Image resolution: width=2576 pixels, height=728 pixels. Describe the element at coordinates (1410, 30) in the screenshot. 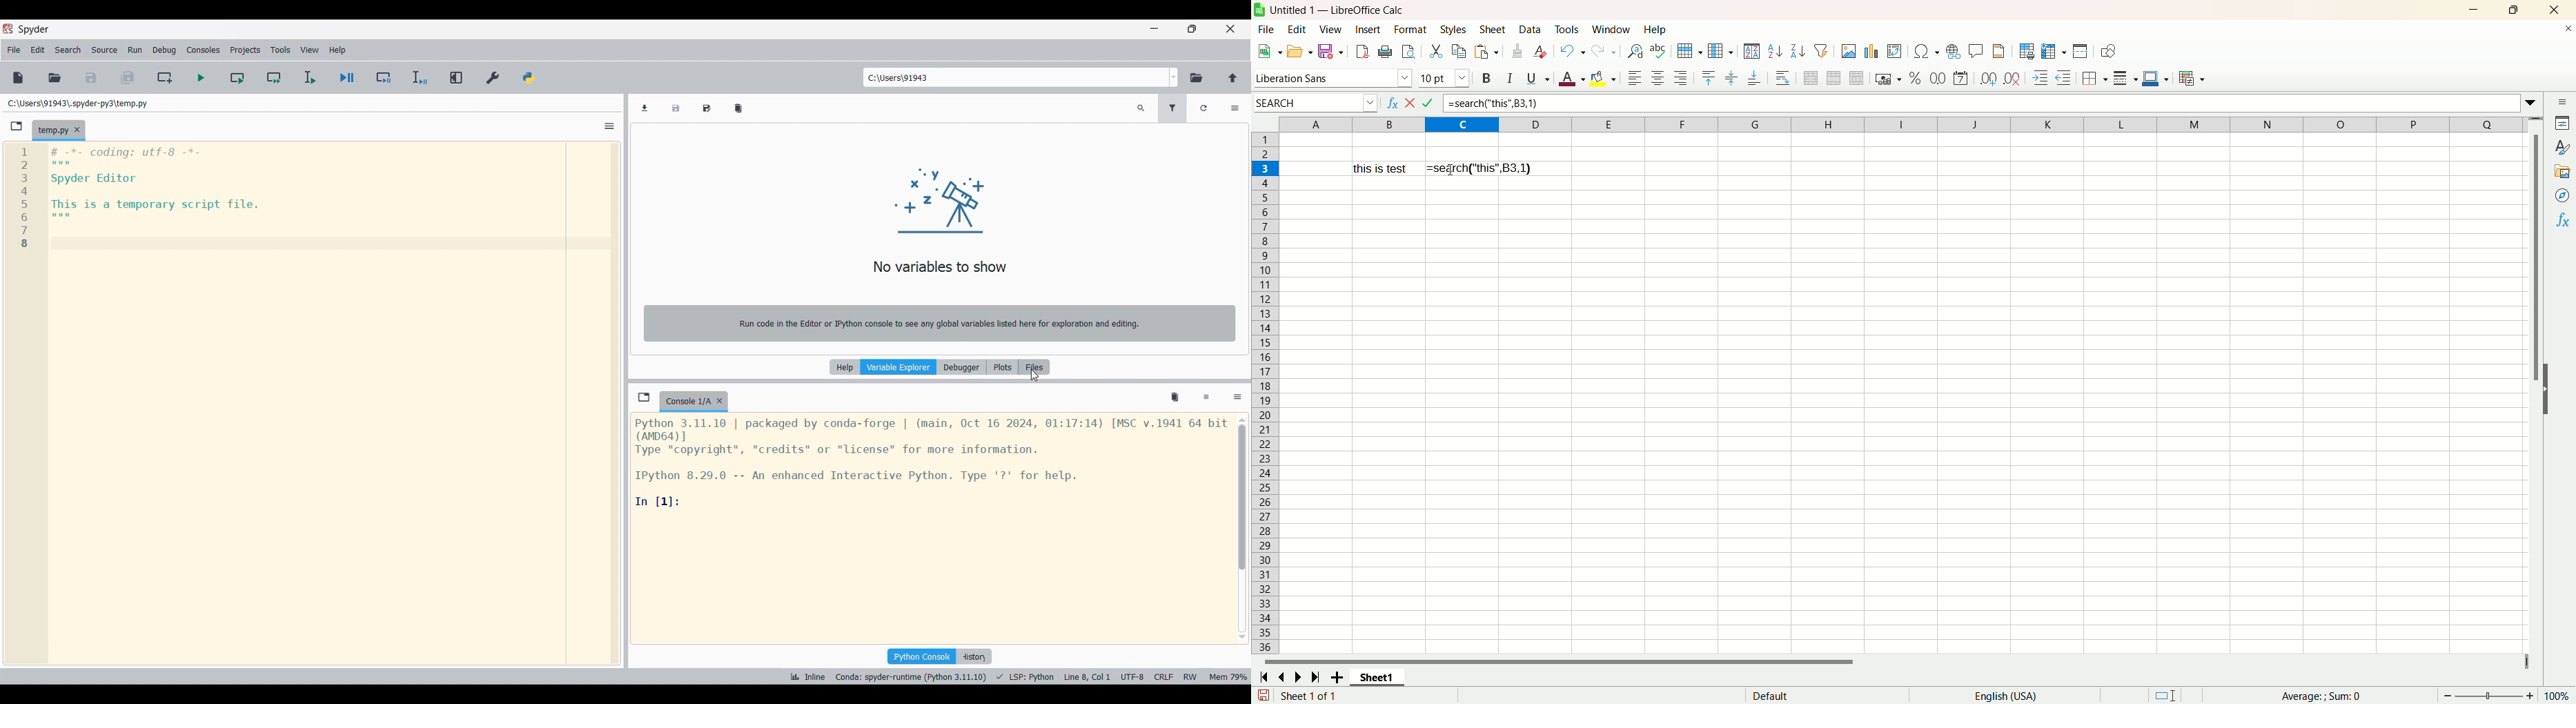

I see `format` at that location.